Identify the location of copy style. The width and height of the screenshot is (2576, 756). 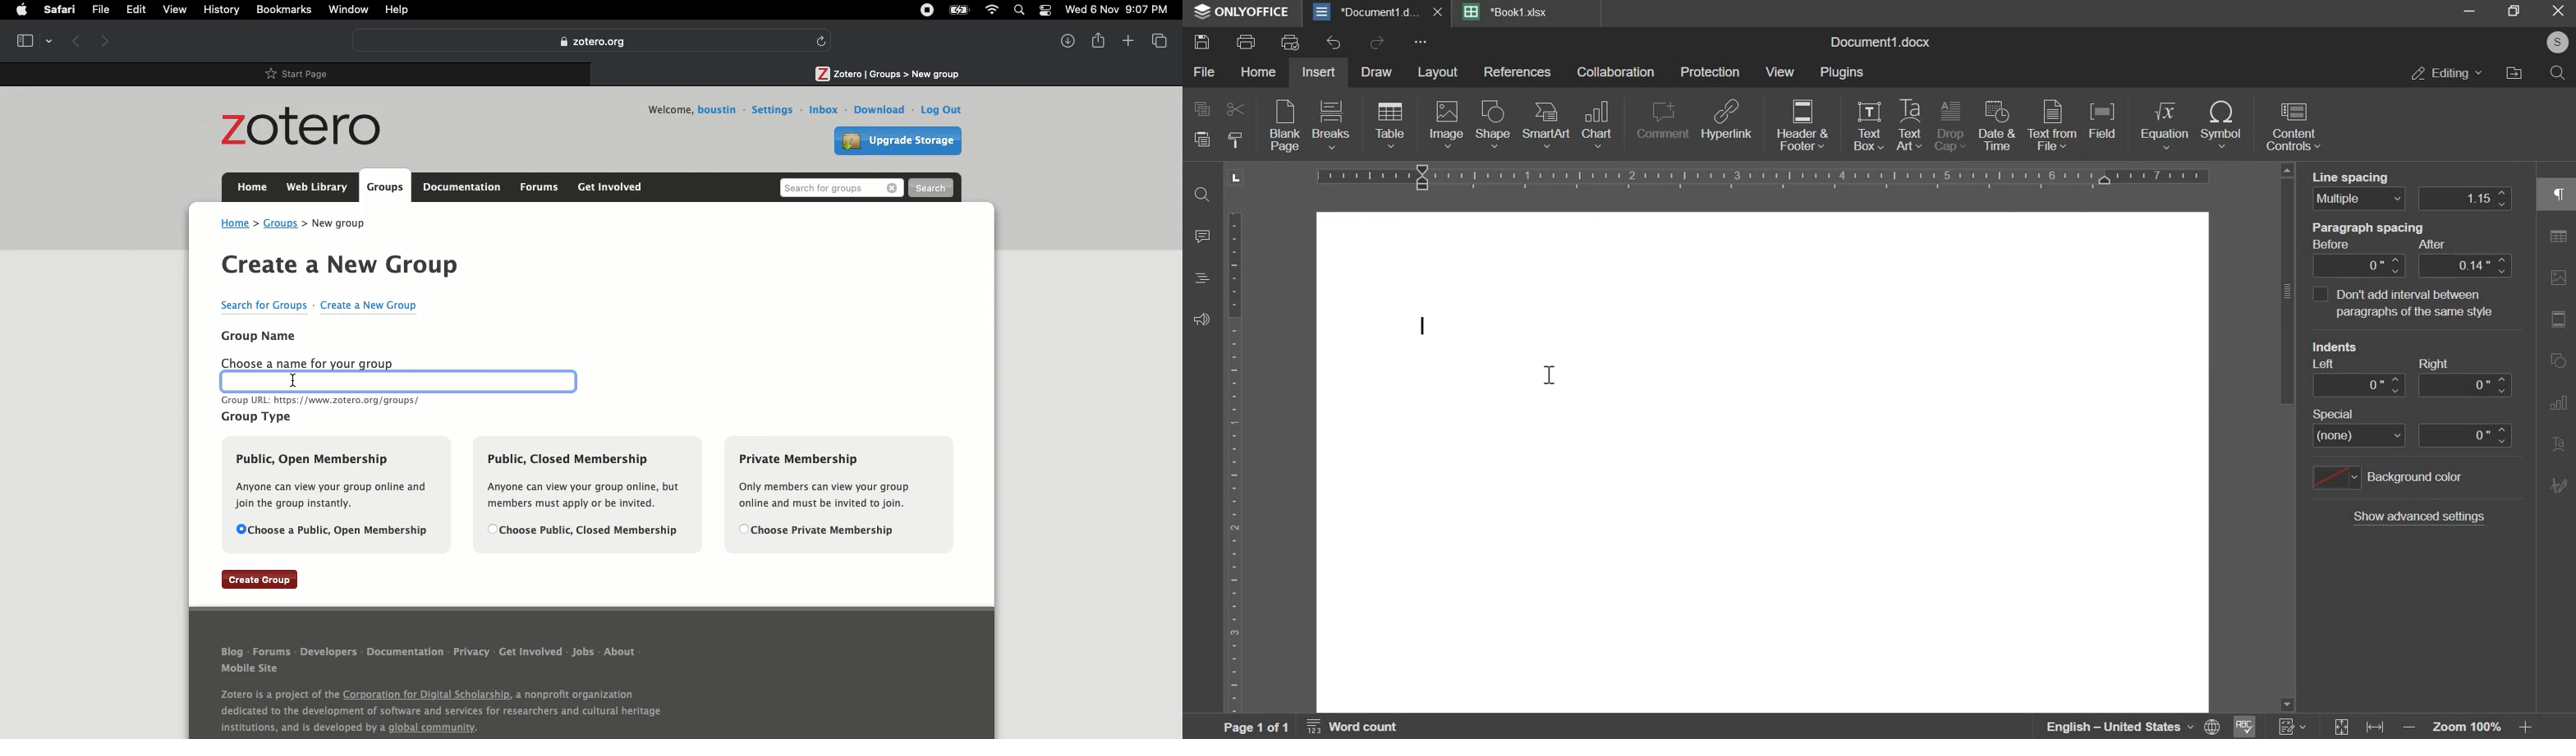
(1236, 139).